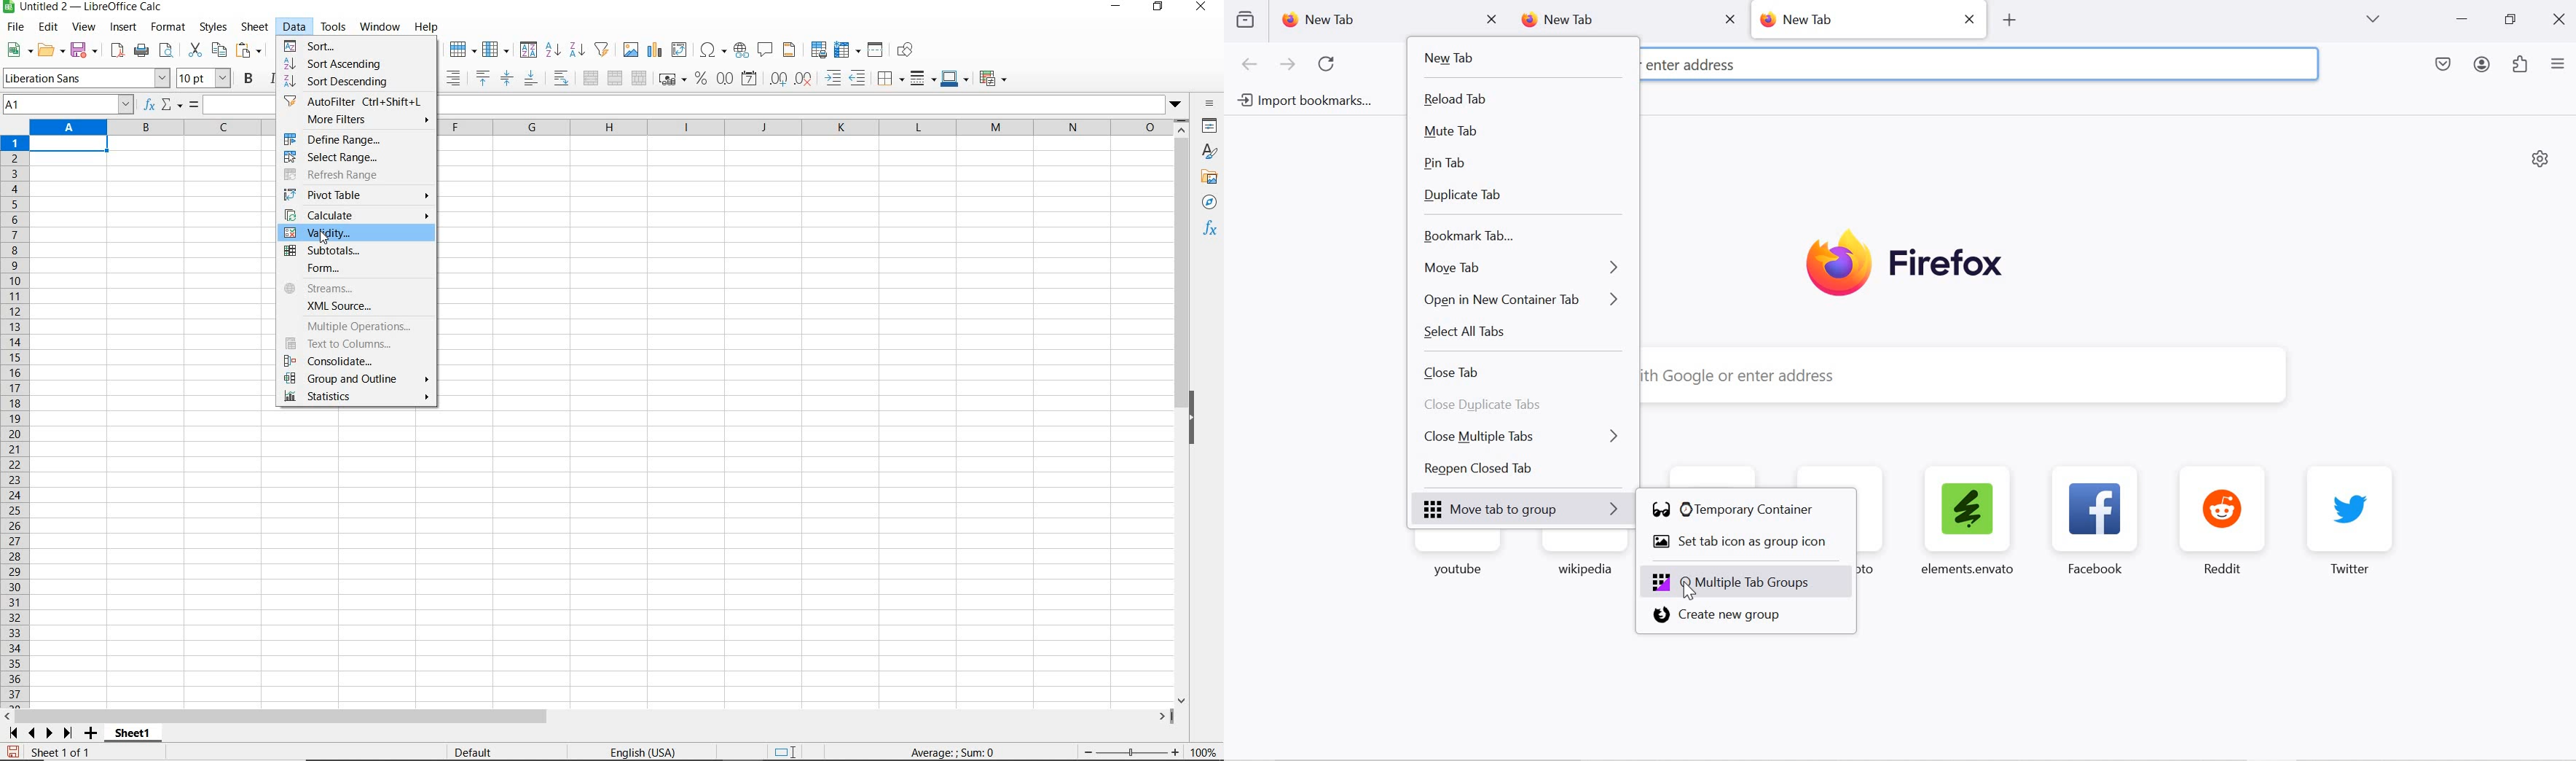 The height and width of the screenshot is (784, 2576). What do you see at coordinates (49, 29) in the screenshot?
I see `edit` at bounding box center [49, 29].